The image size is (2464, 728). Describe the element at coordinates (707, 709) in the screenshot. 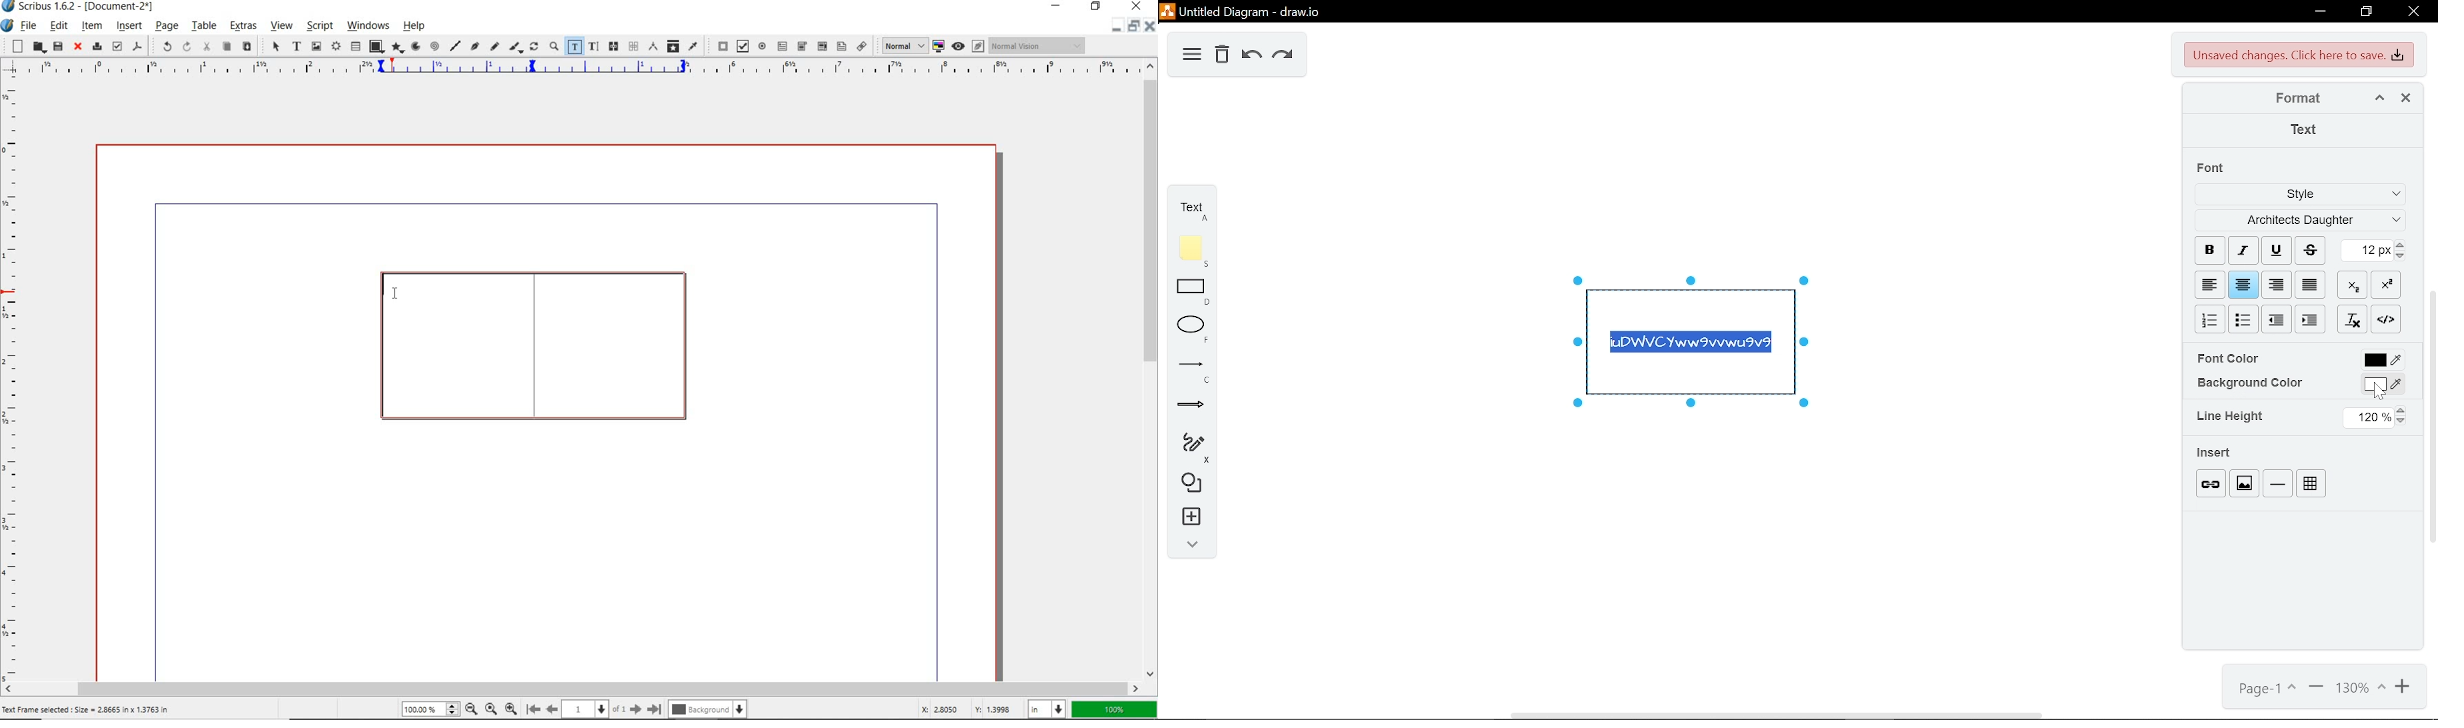

I see `background ` at that location.